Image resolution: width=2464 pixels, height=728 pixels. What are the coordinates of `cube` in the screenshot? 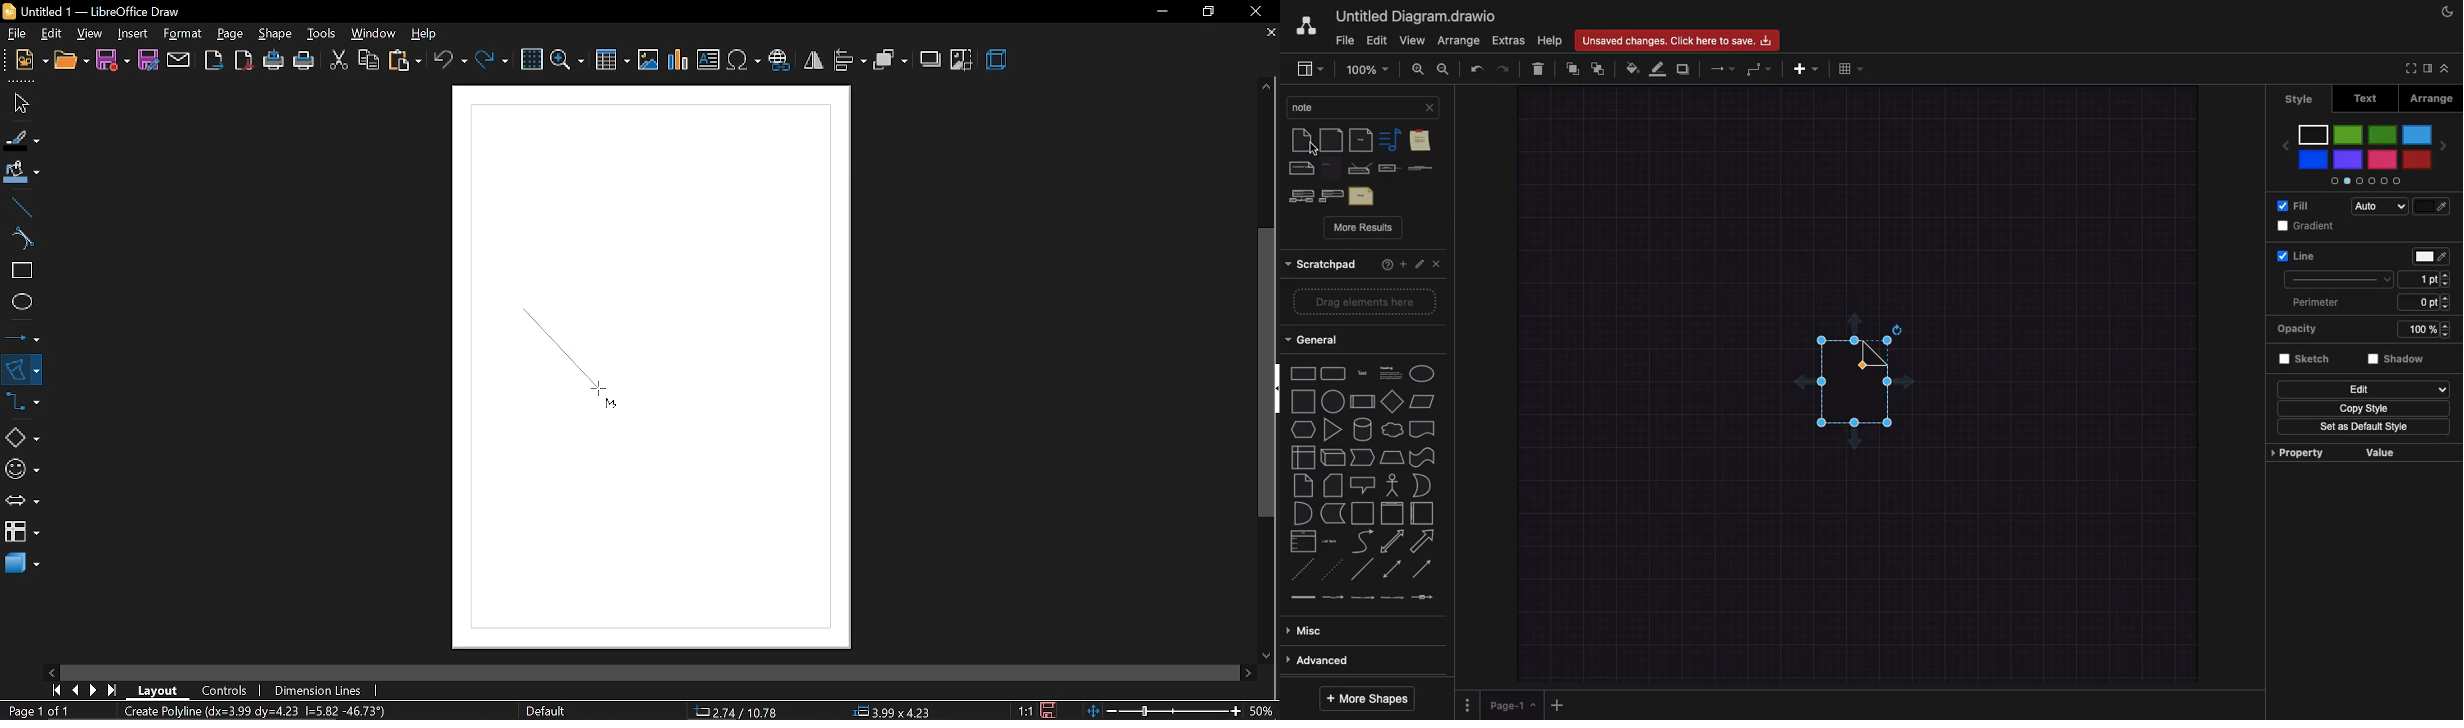 It's located at (1333, 458).